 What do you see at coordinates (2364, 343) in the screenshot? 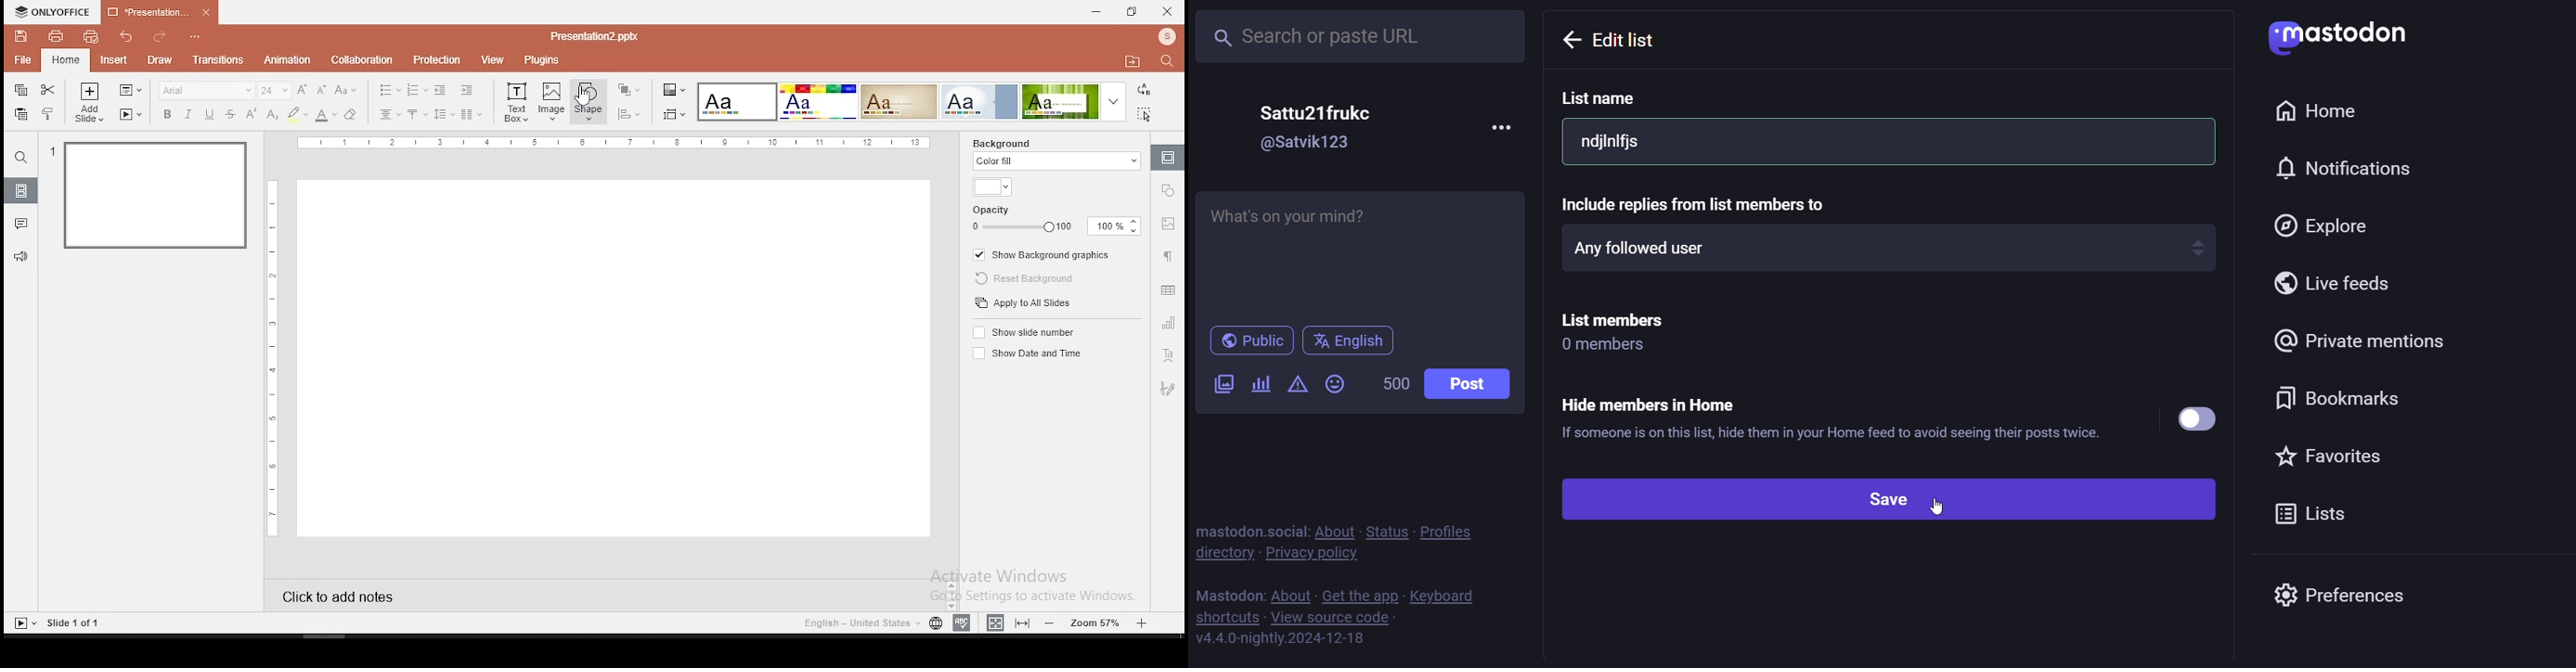
I see `private mention` at bounding box center [2364, 343].